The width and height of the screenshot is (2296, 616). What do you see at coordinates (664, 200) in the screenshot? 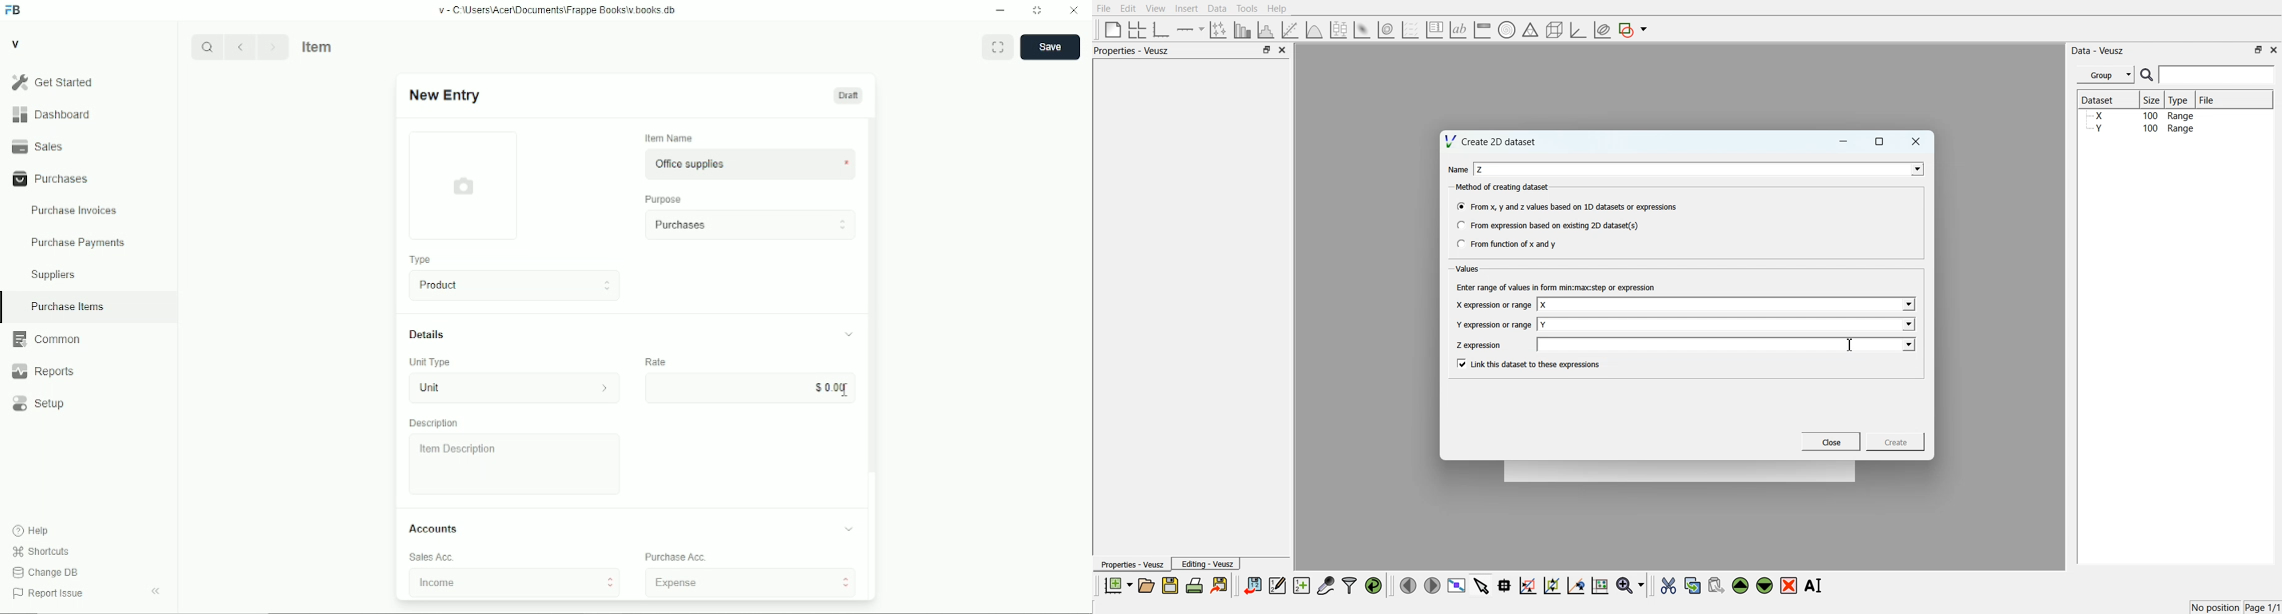
I see `purpose` at bounding box center [664, 200].